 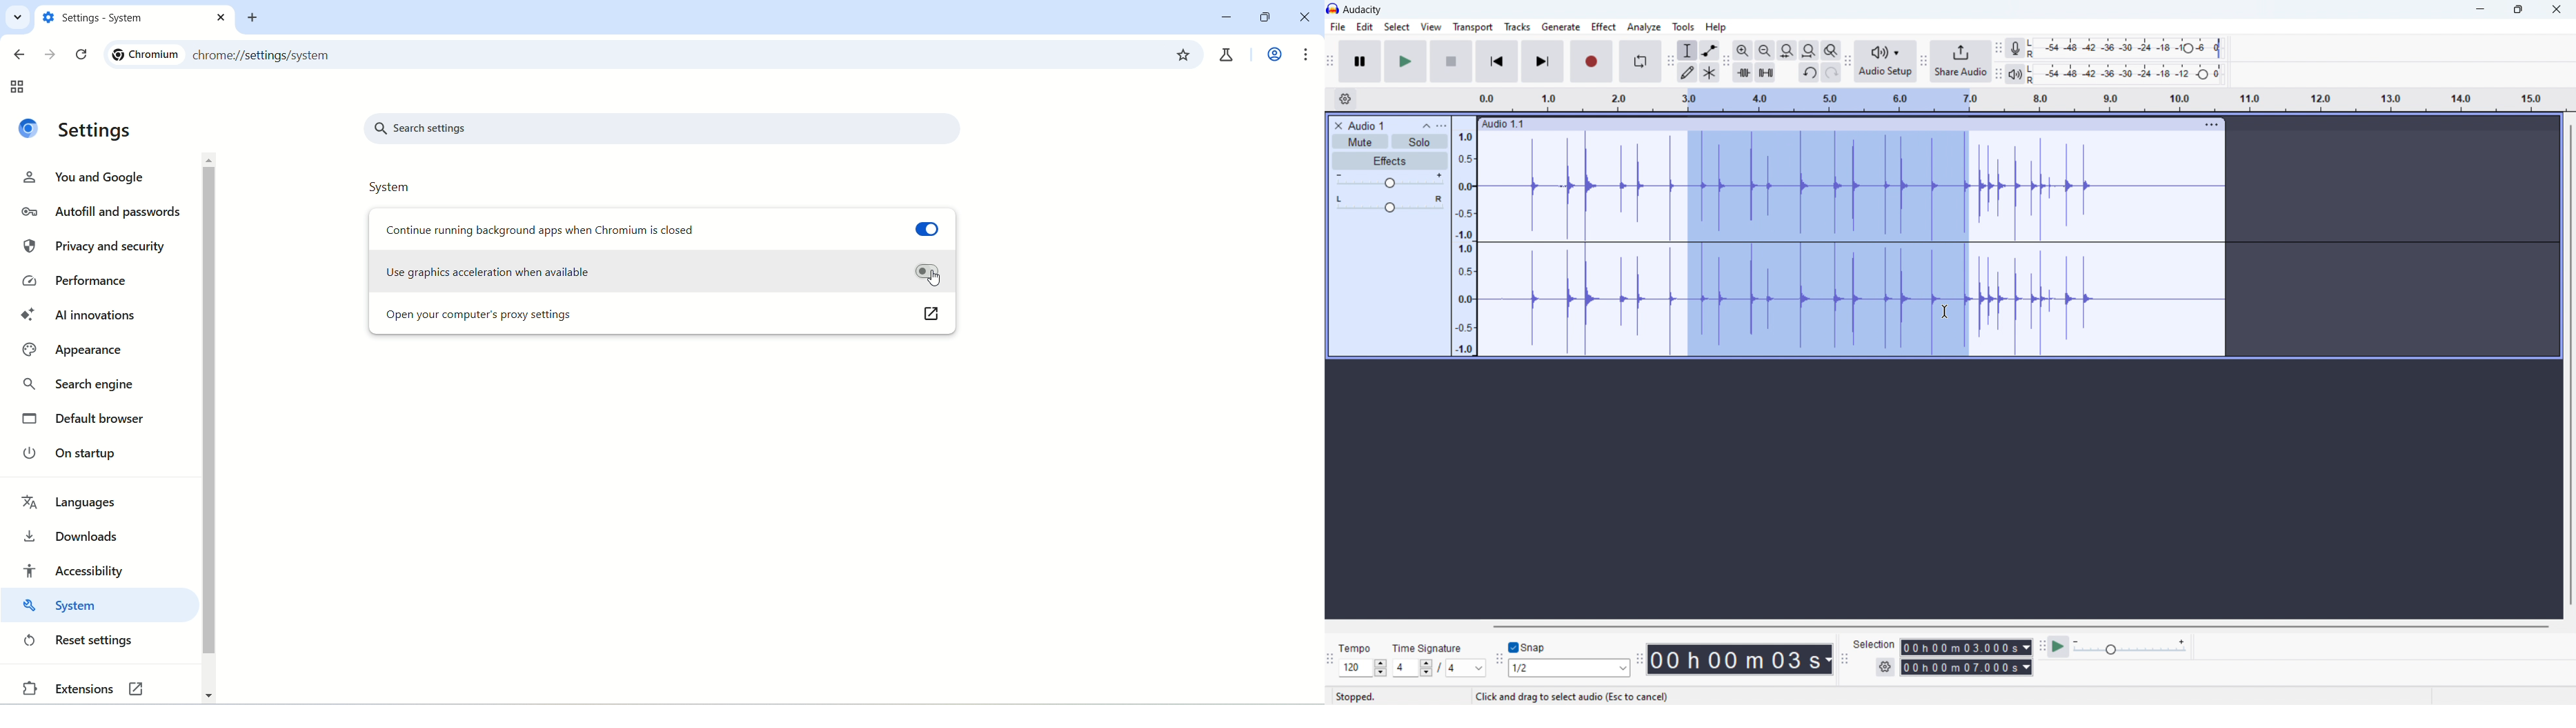 What do you see at coordinates (1359, 647) in the screenshot?
I see `Tempo` at bounding box center [1359, 647].